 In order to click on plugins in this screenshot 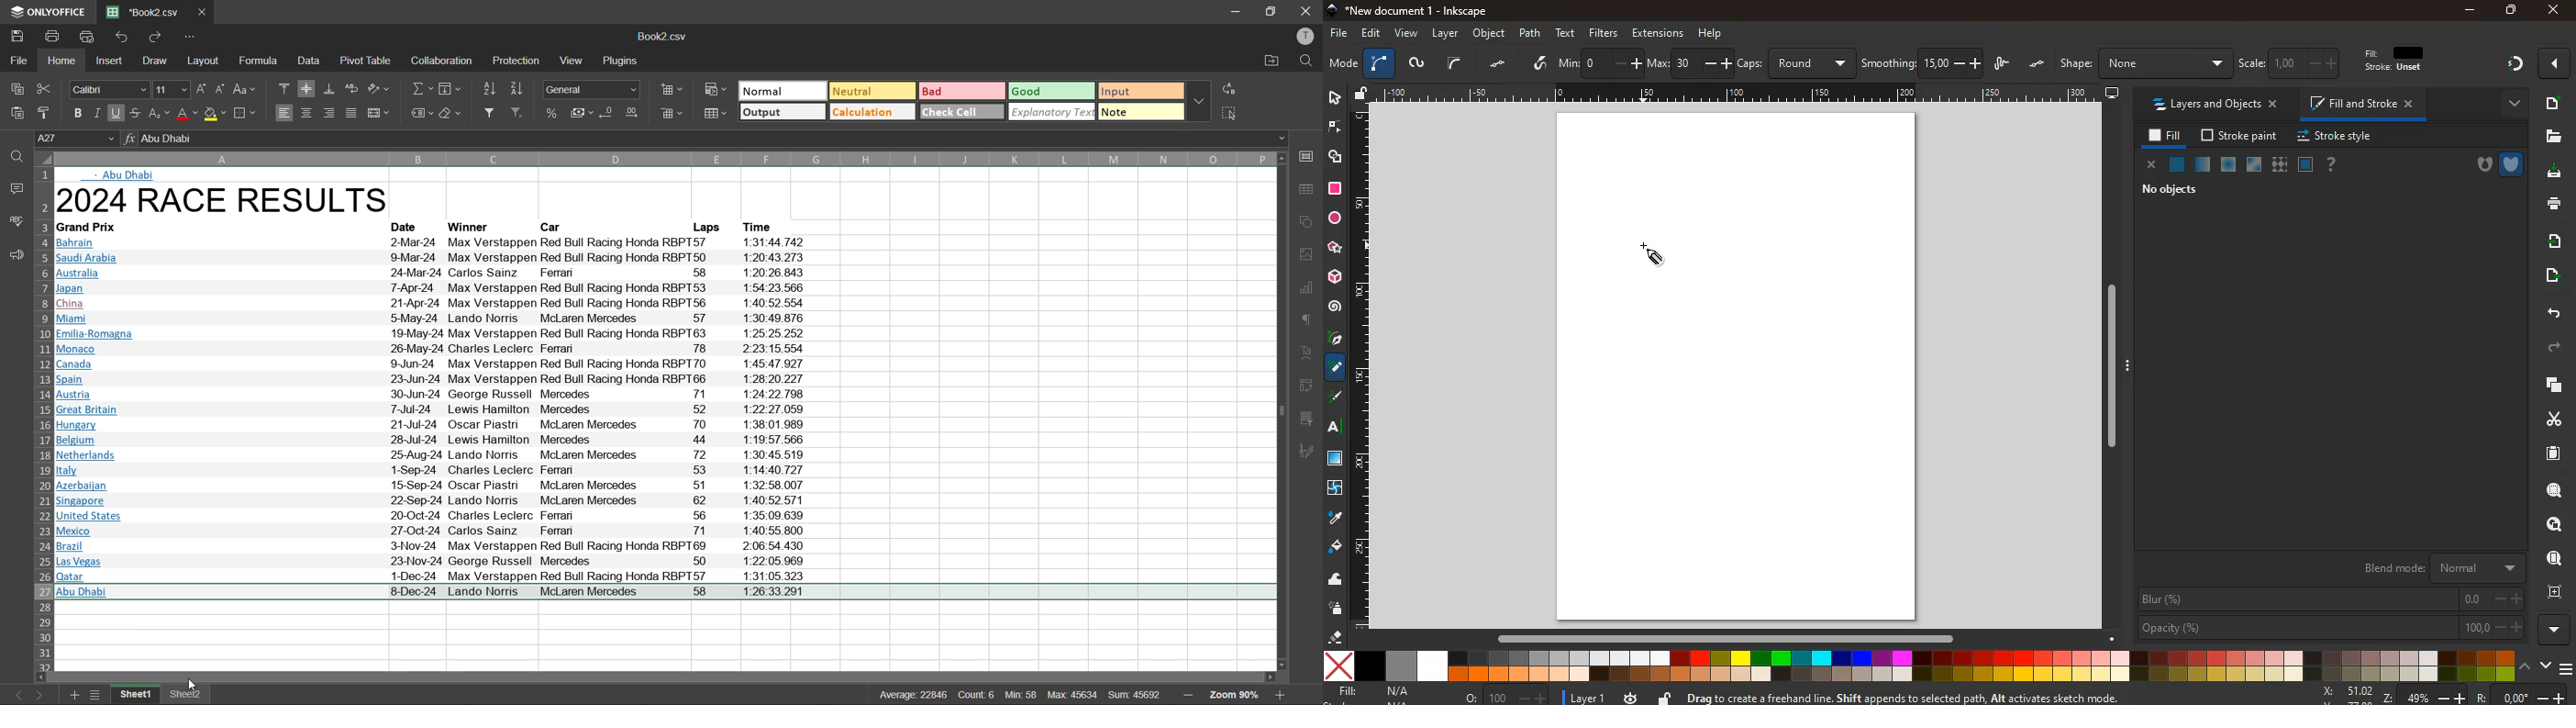, I will do `click(623, 61)`.